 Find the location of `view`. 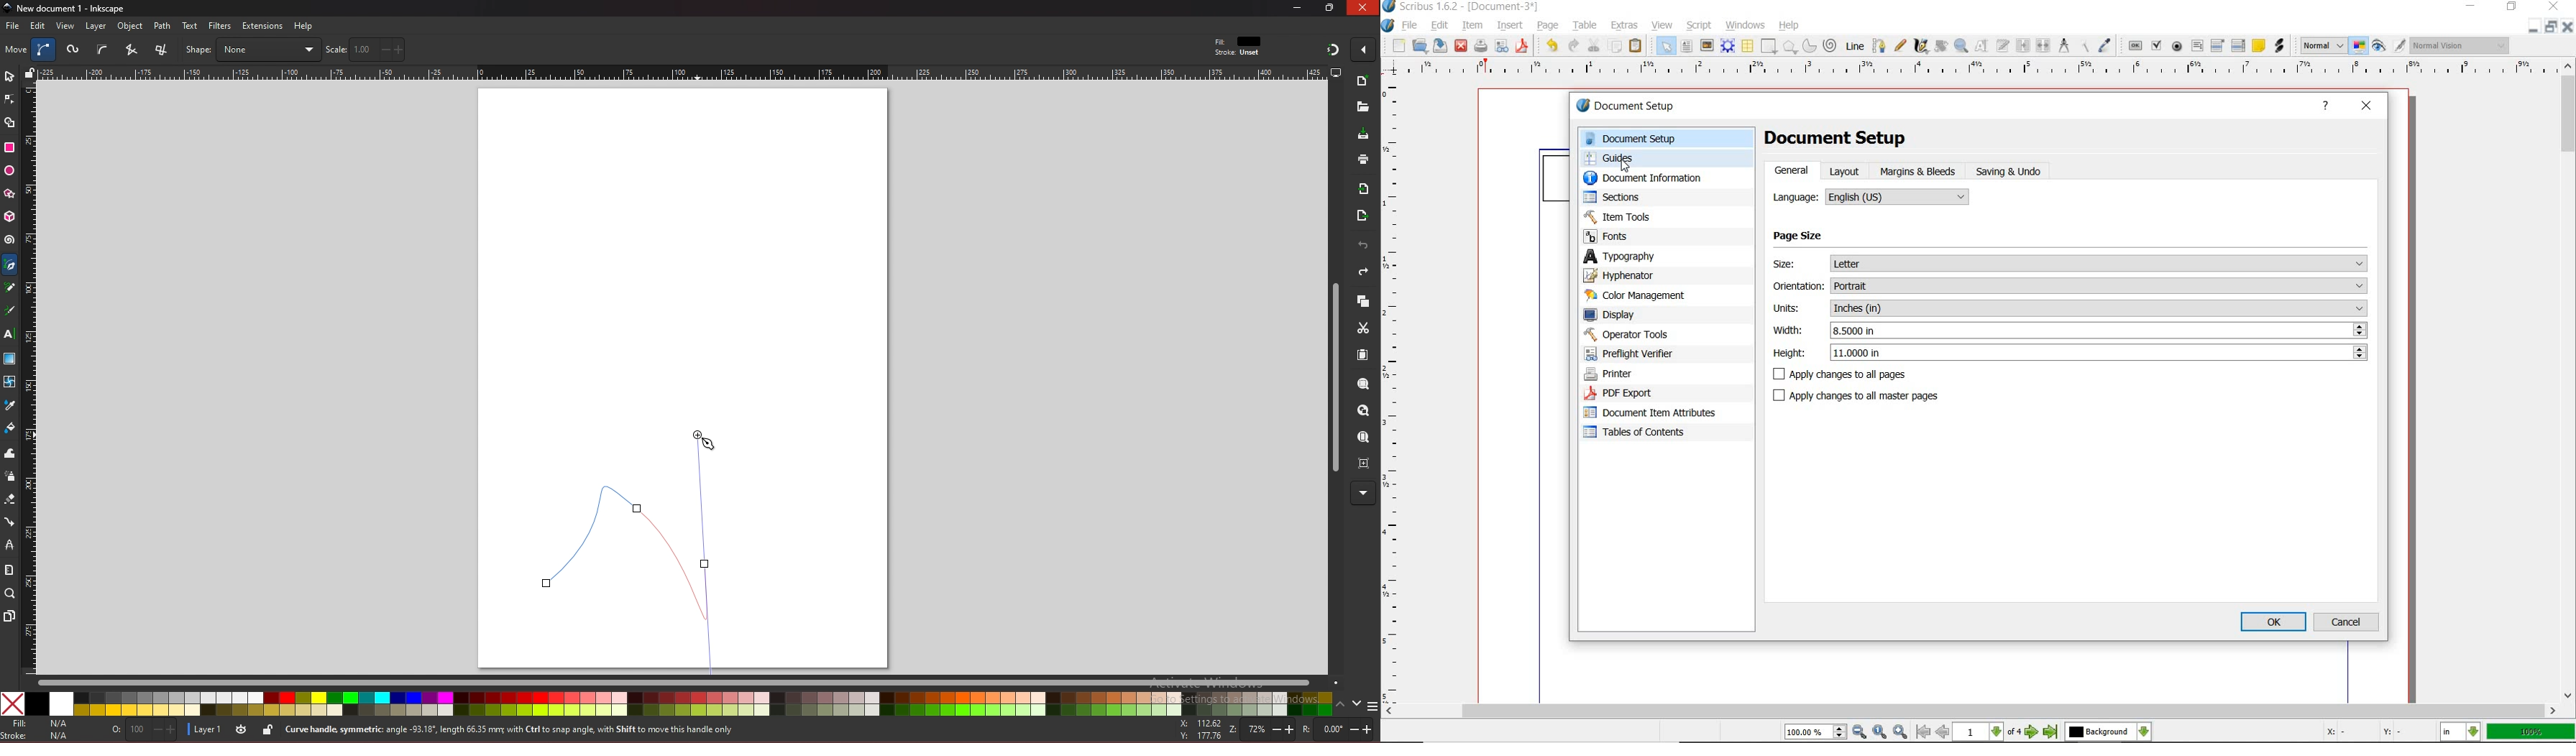

view is located at coordinates (1662, 26).